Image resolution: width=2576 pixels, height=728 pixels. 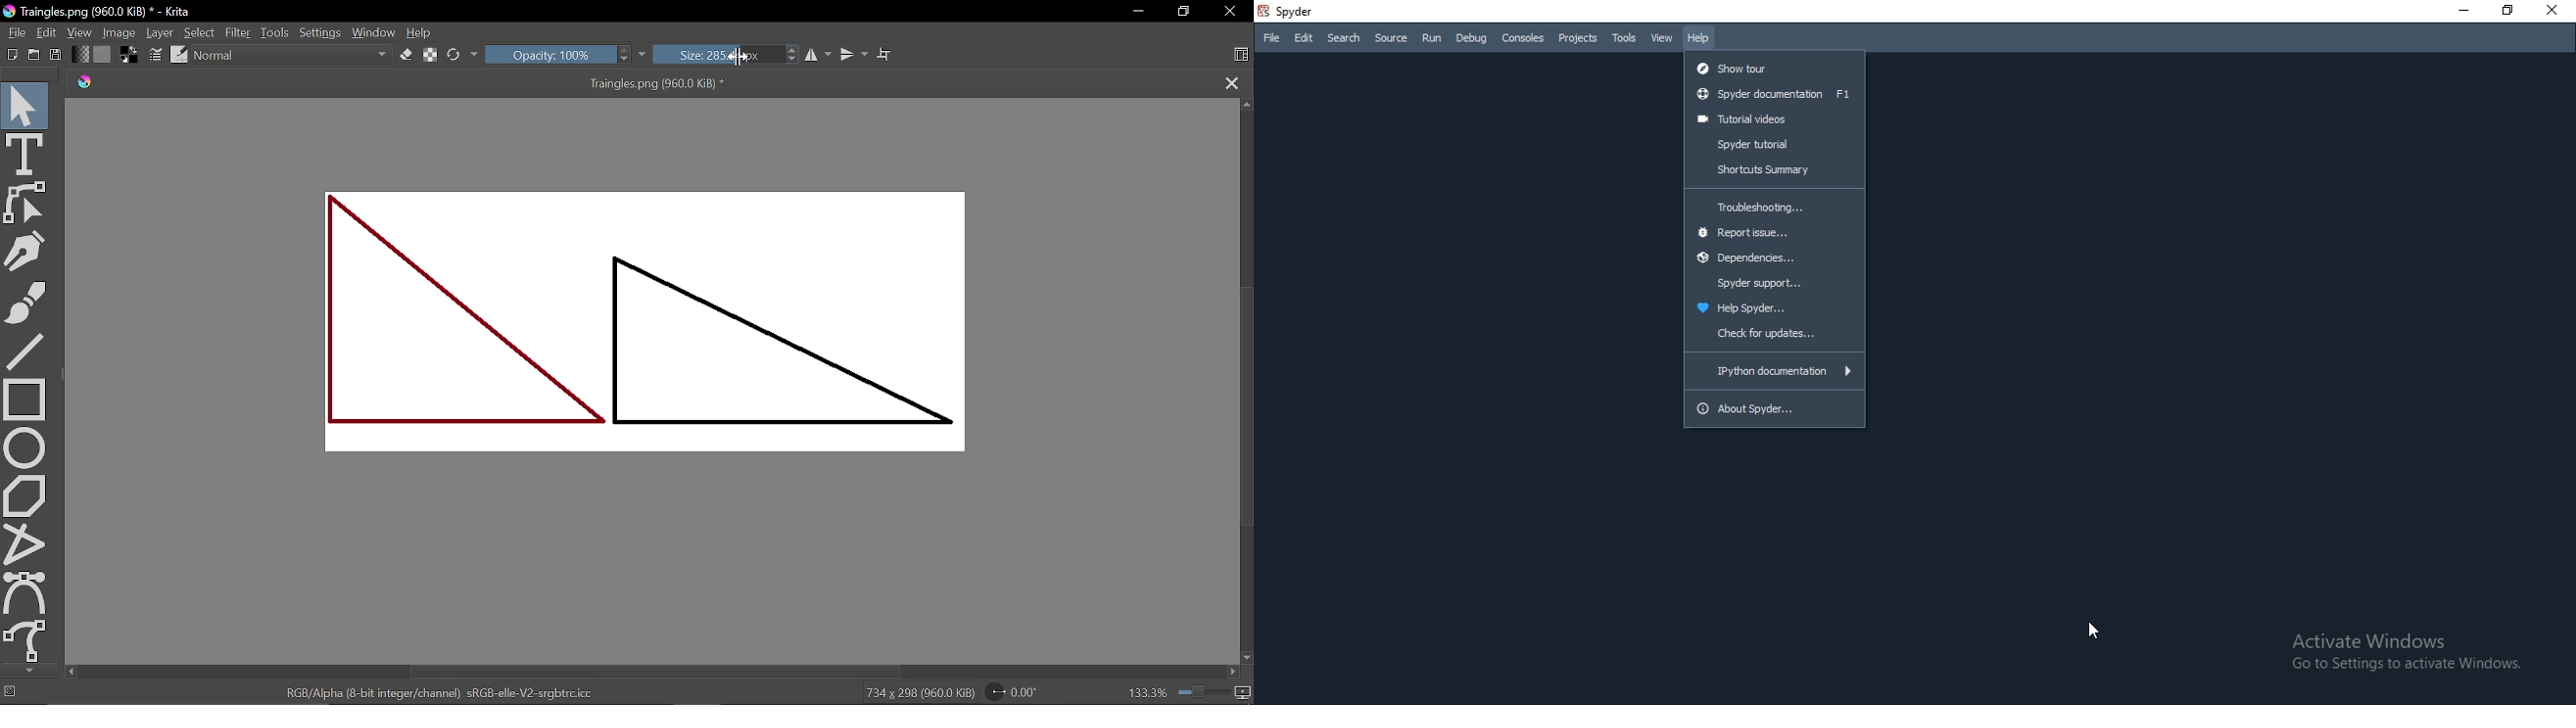 What do you see at coordinates (25, 592) in the screenshot?
I see `Bezier curve tool` at bounding box center [25, 592].